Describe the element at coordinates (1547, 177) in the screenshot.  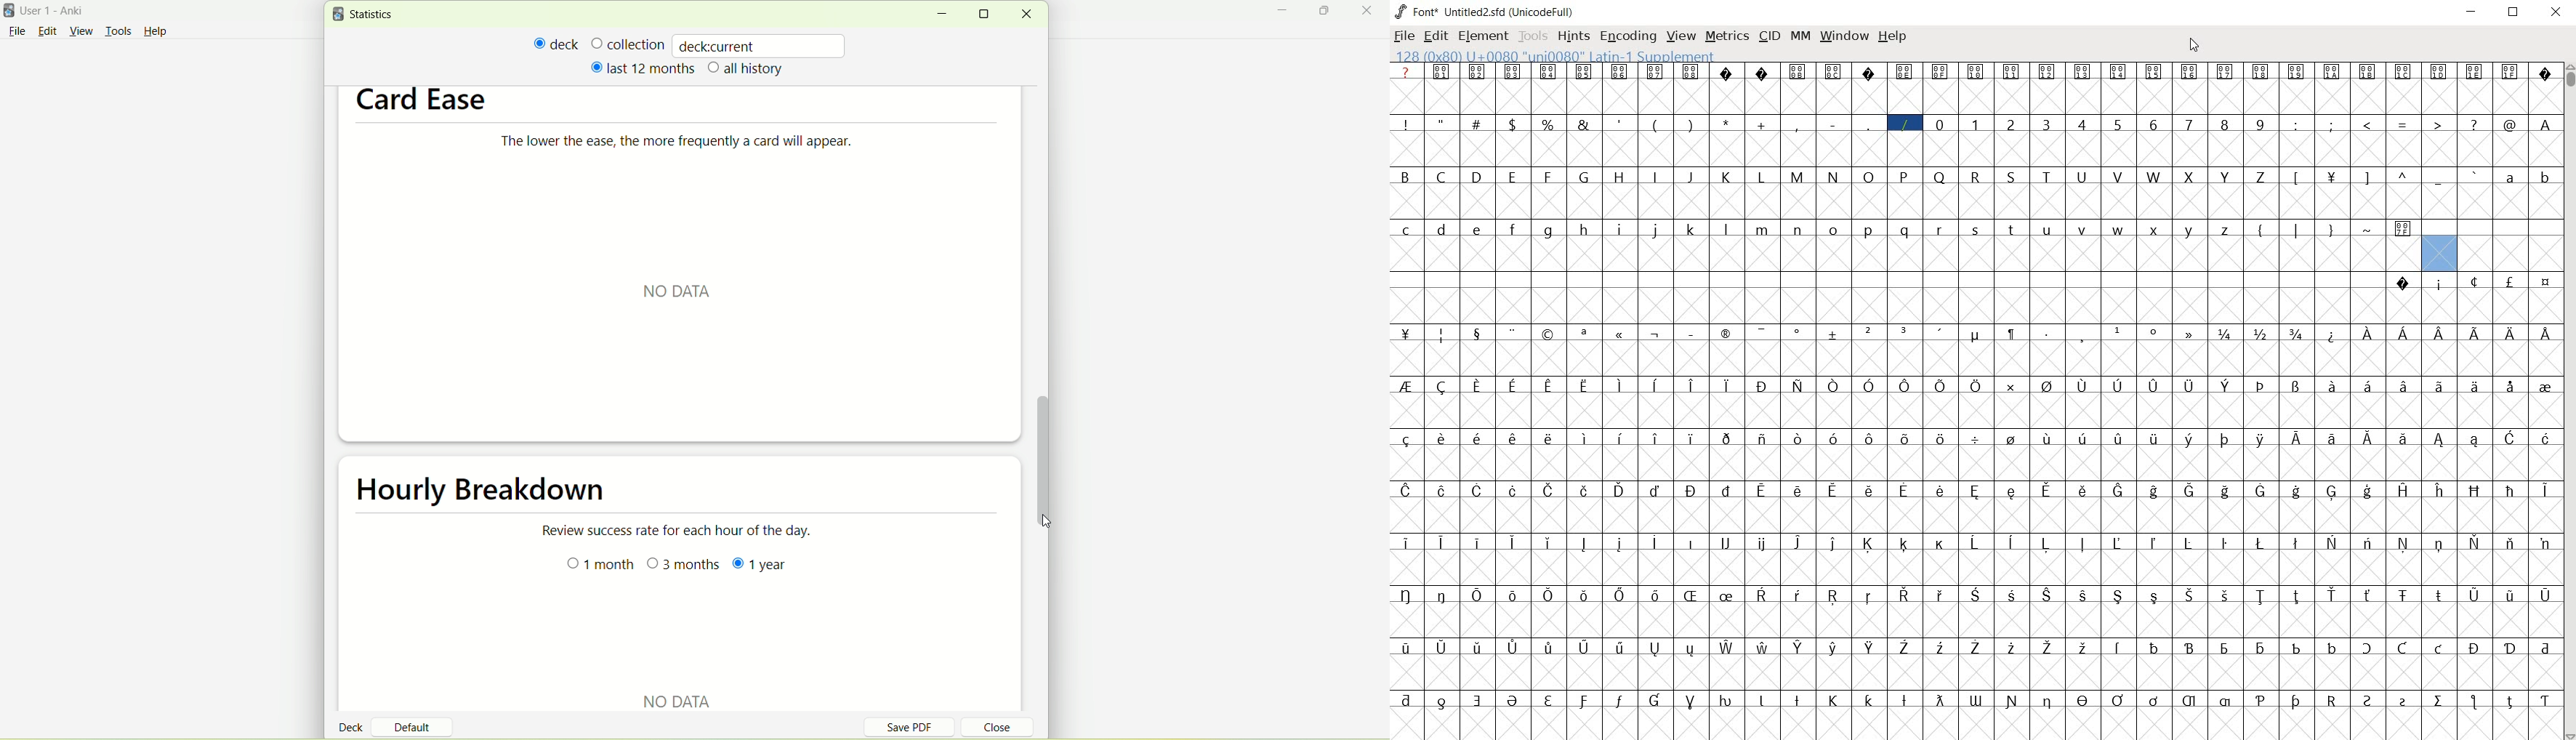
I see `glyph` at that location.